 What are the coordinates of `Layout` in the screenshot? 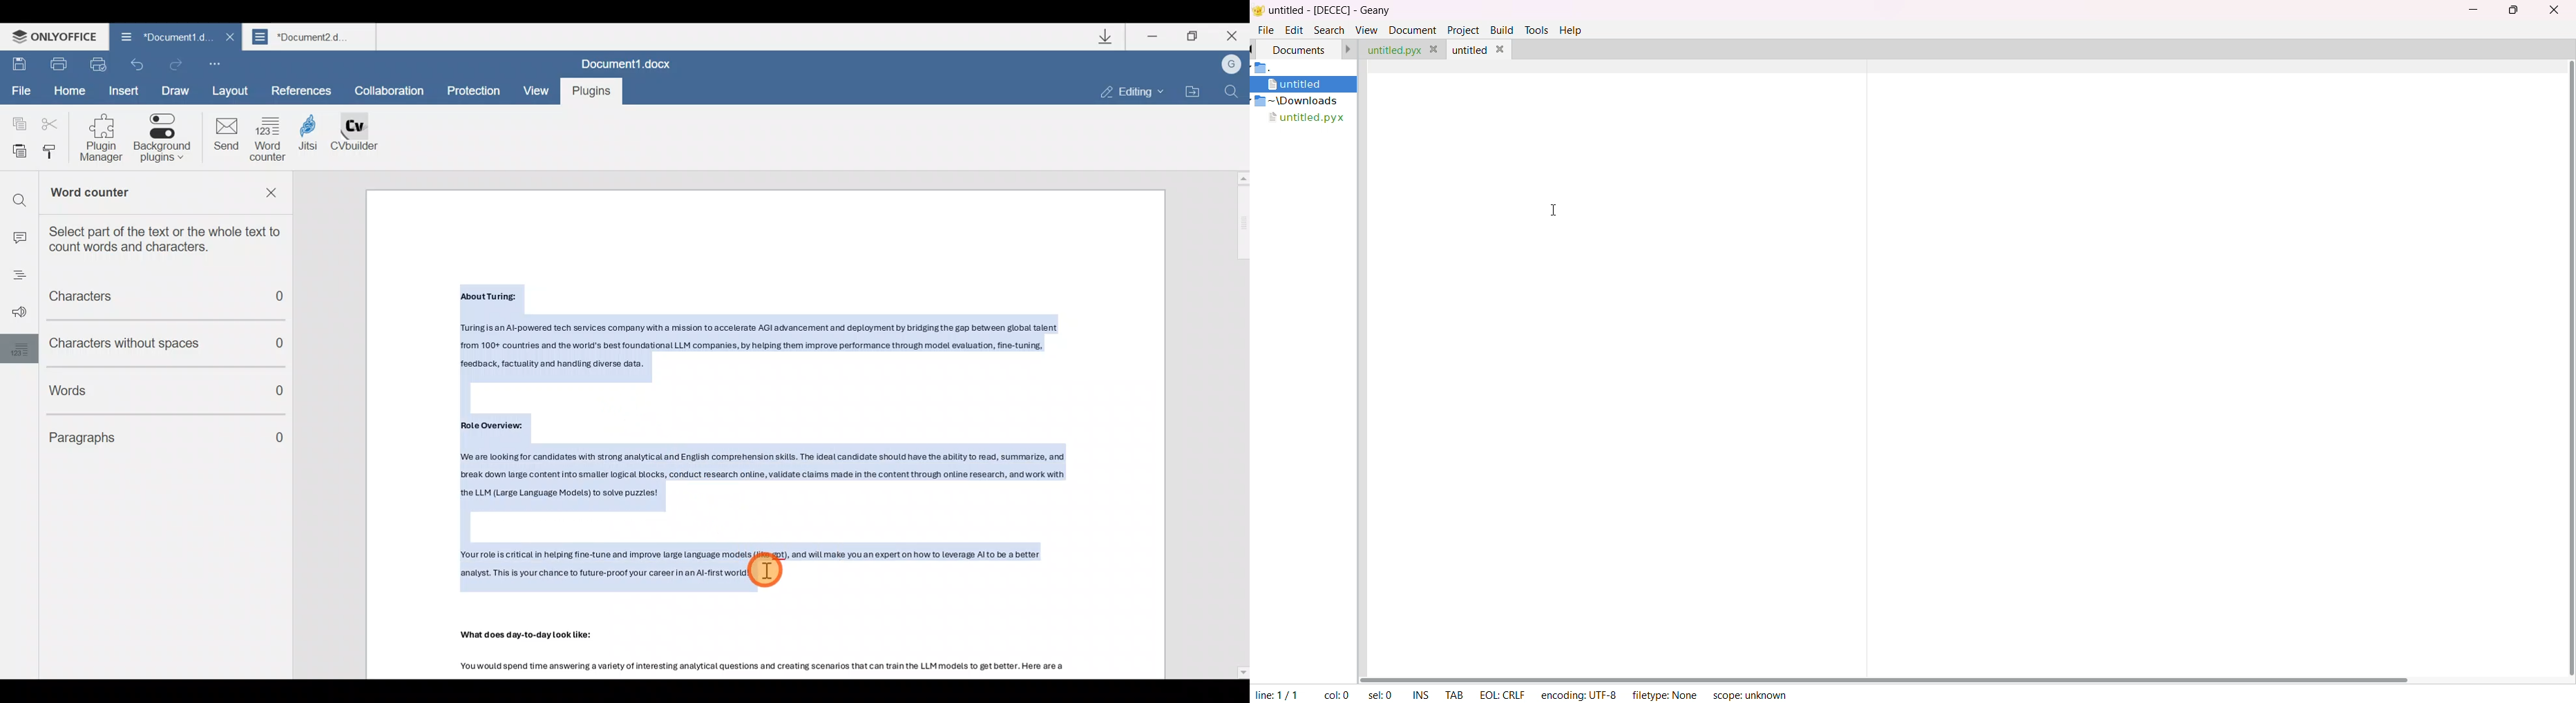 It's located at (235, 89).